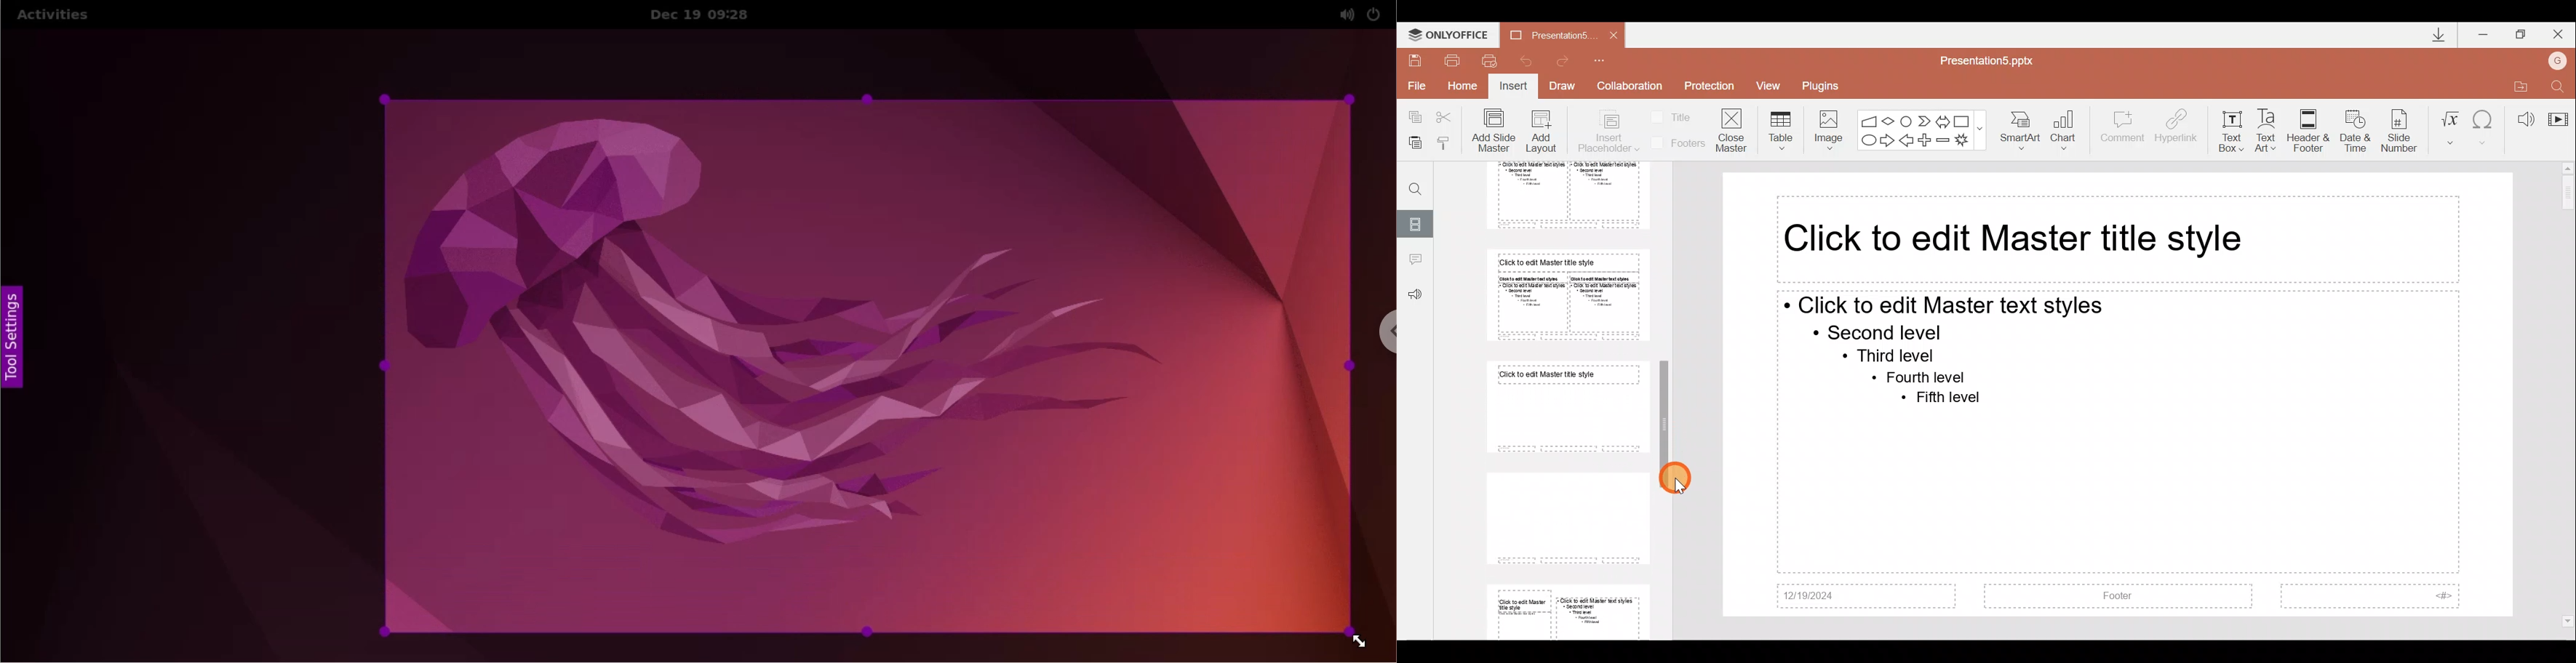 The height and width of the screenshot is (672, 2576). I want to click on Flowchart - manual input, so click(1869, 119).